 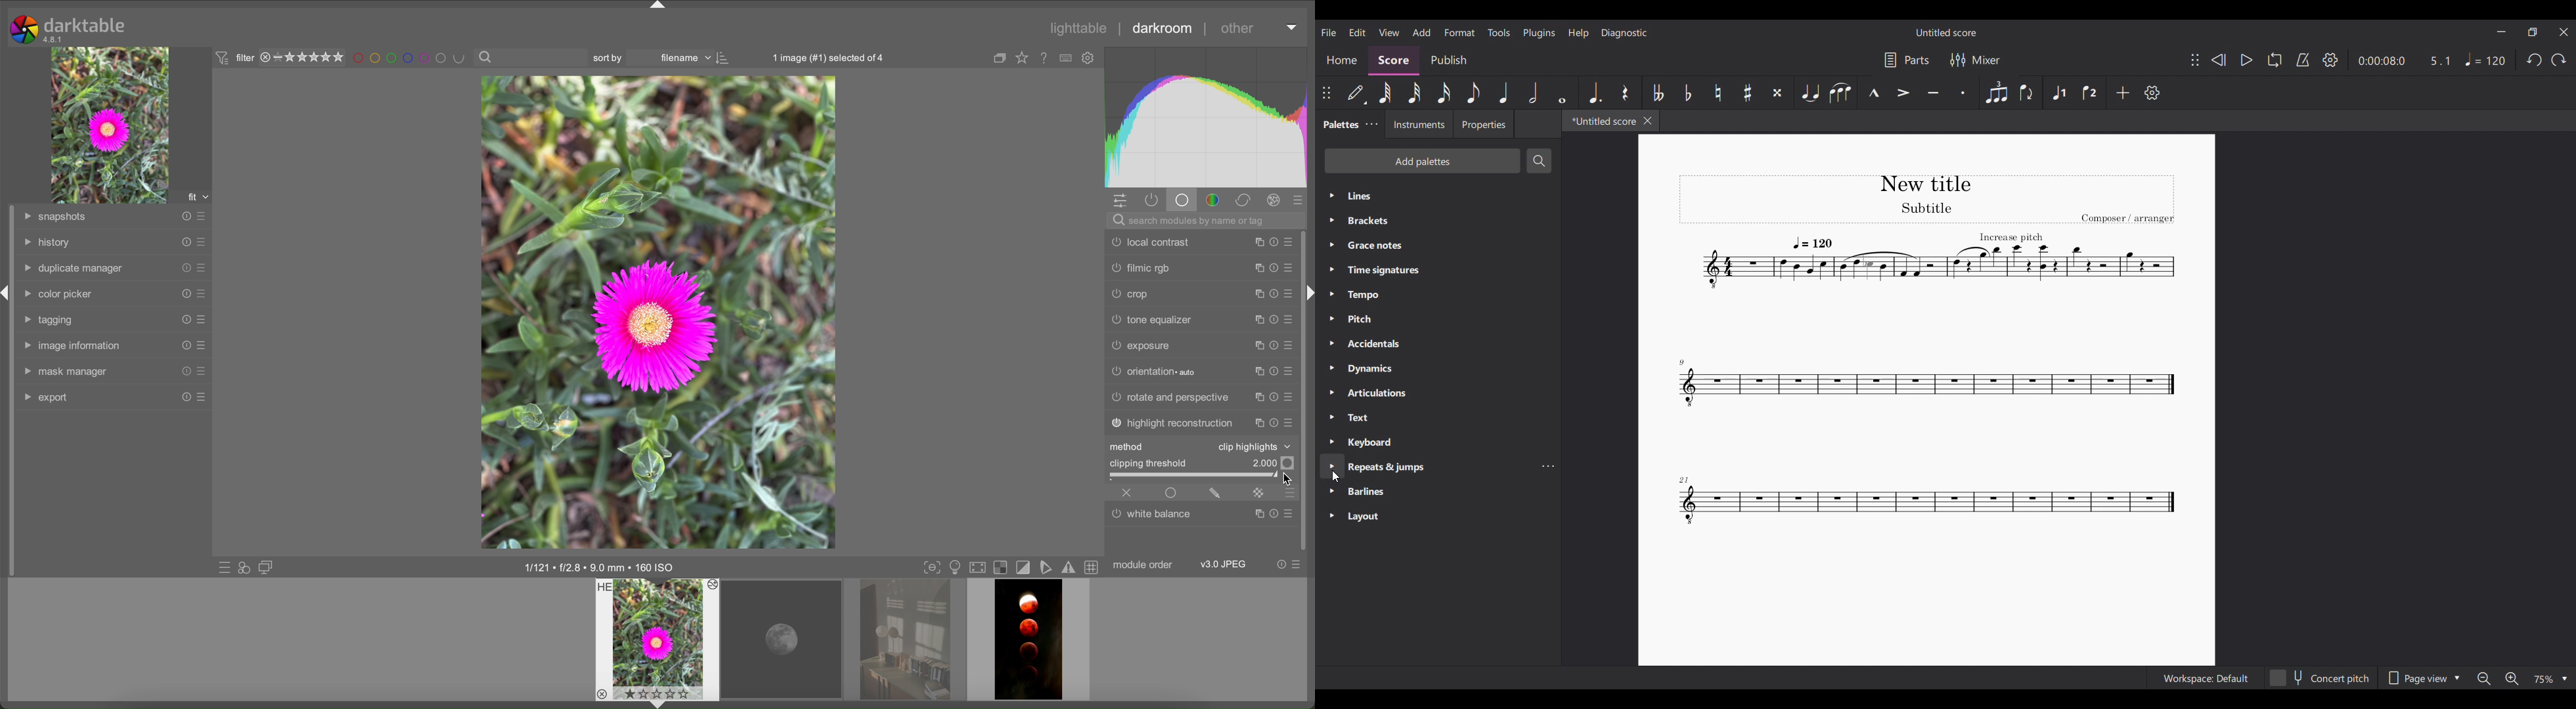 What do you see at coordinates (1171, 397) in the screenshot?
I see `rotate and perspective` at bounding box center [1171, 397].